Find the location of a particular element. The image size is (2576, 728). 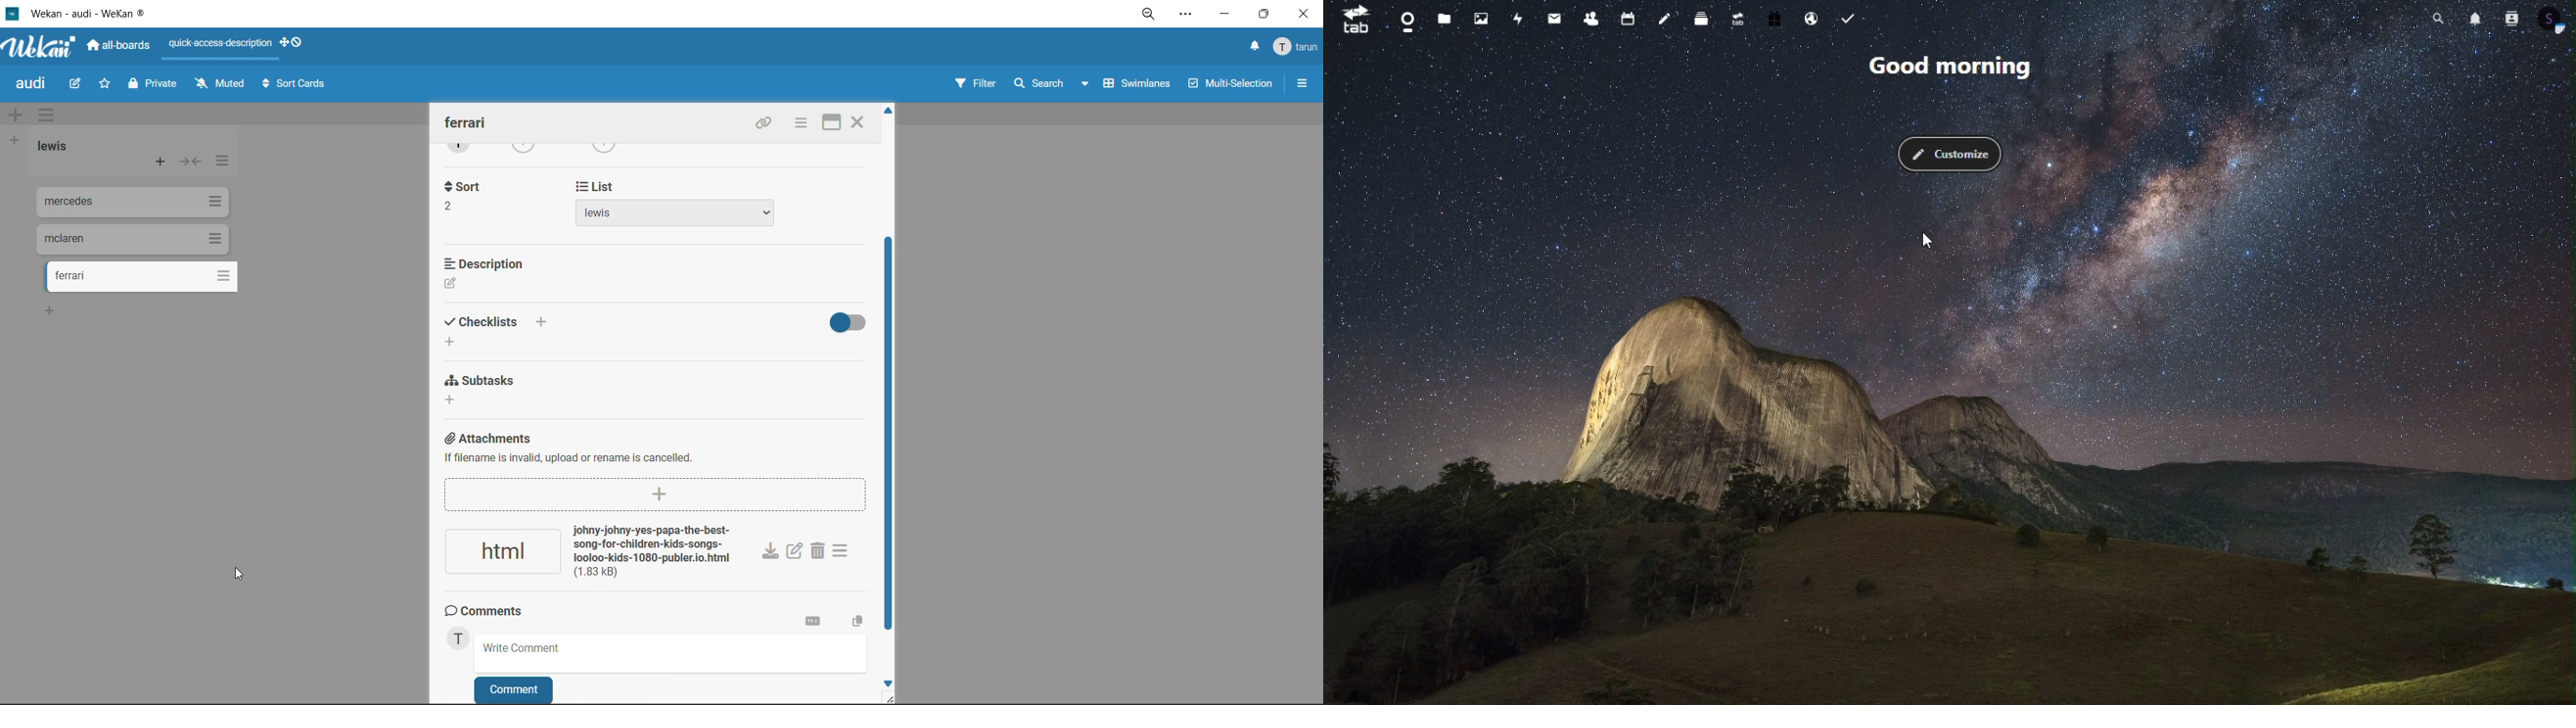

app logo is located at coordinates (46, 48).